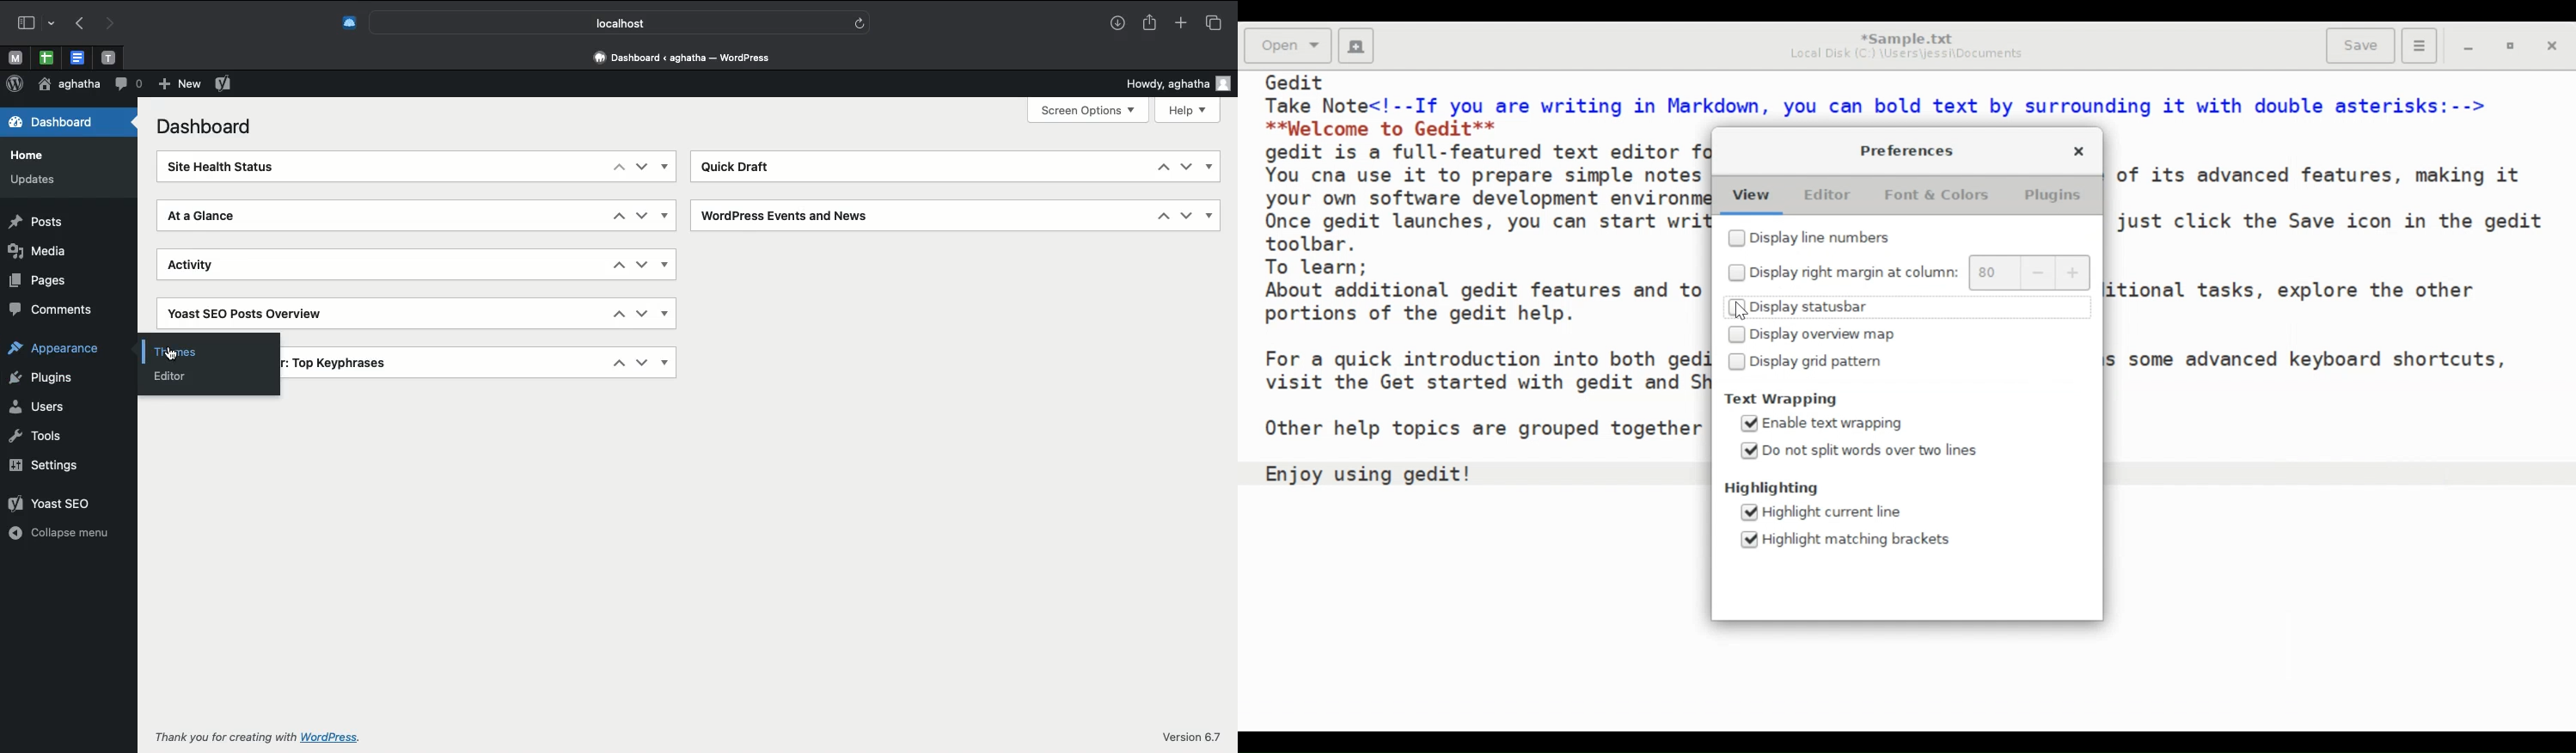 This screenshot has height=756, width=2576. Describe the element at coordinates (618, 166) in the screenshot. I see `Up` at that location.